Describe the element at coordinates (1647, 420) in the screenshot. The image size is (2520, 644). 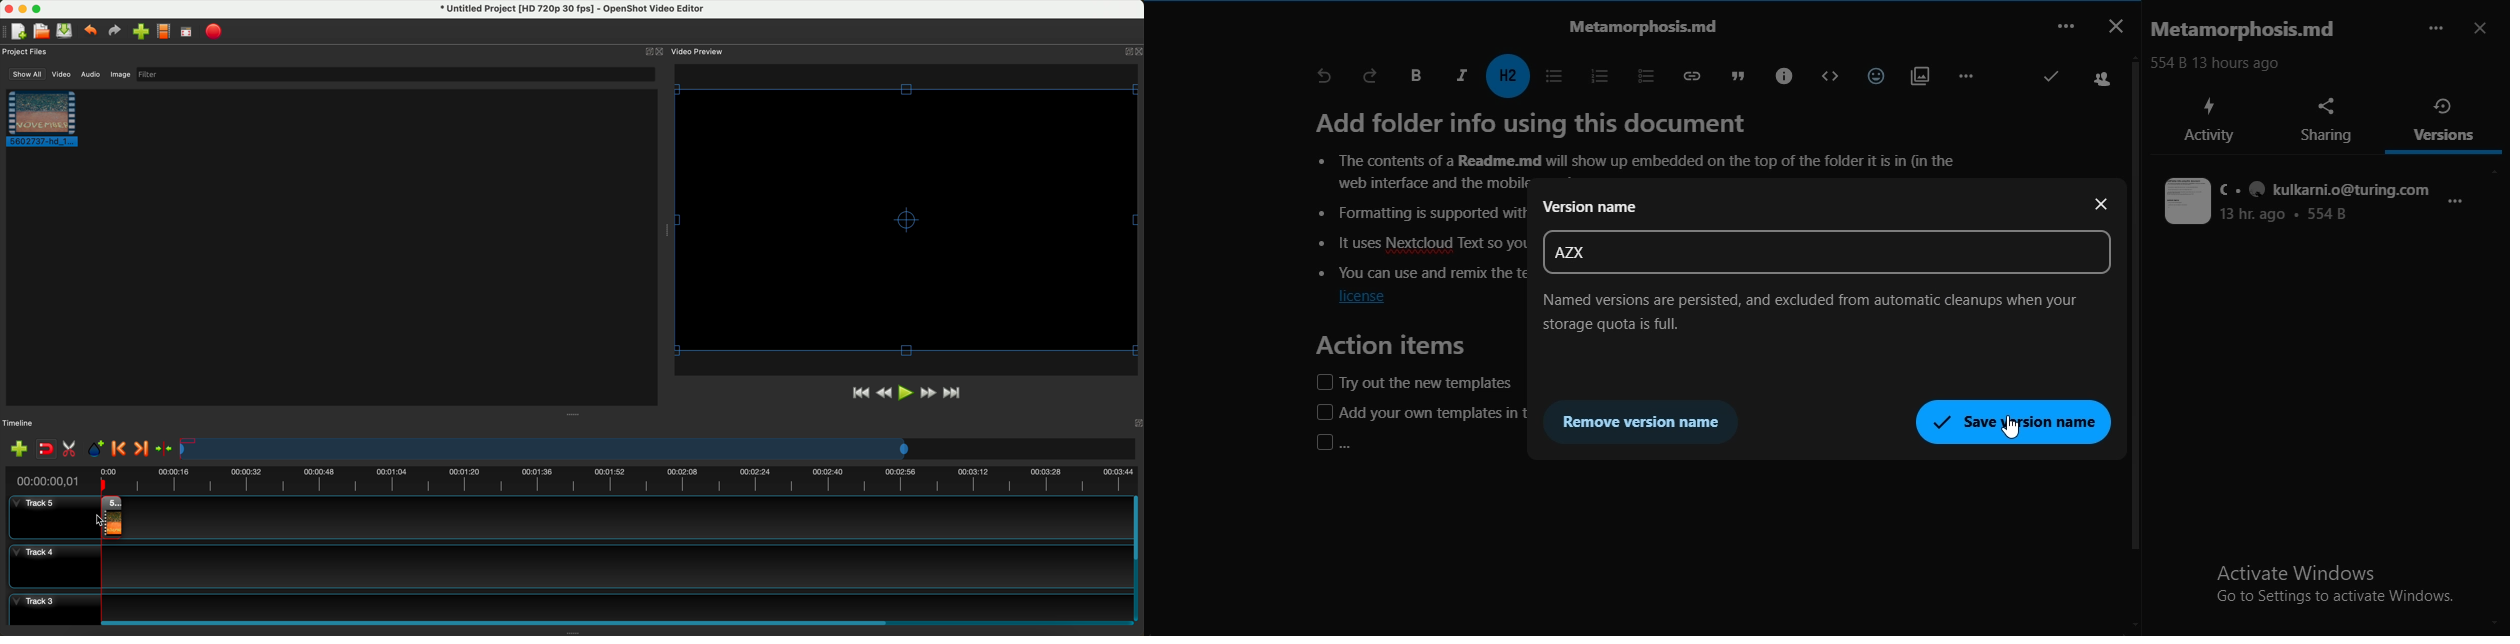
I see `remove version name` at that location.